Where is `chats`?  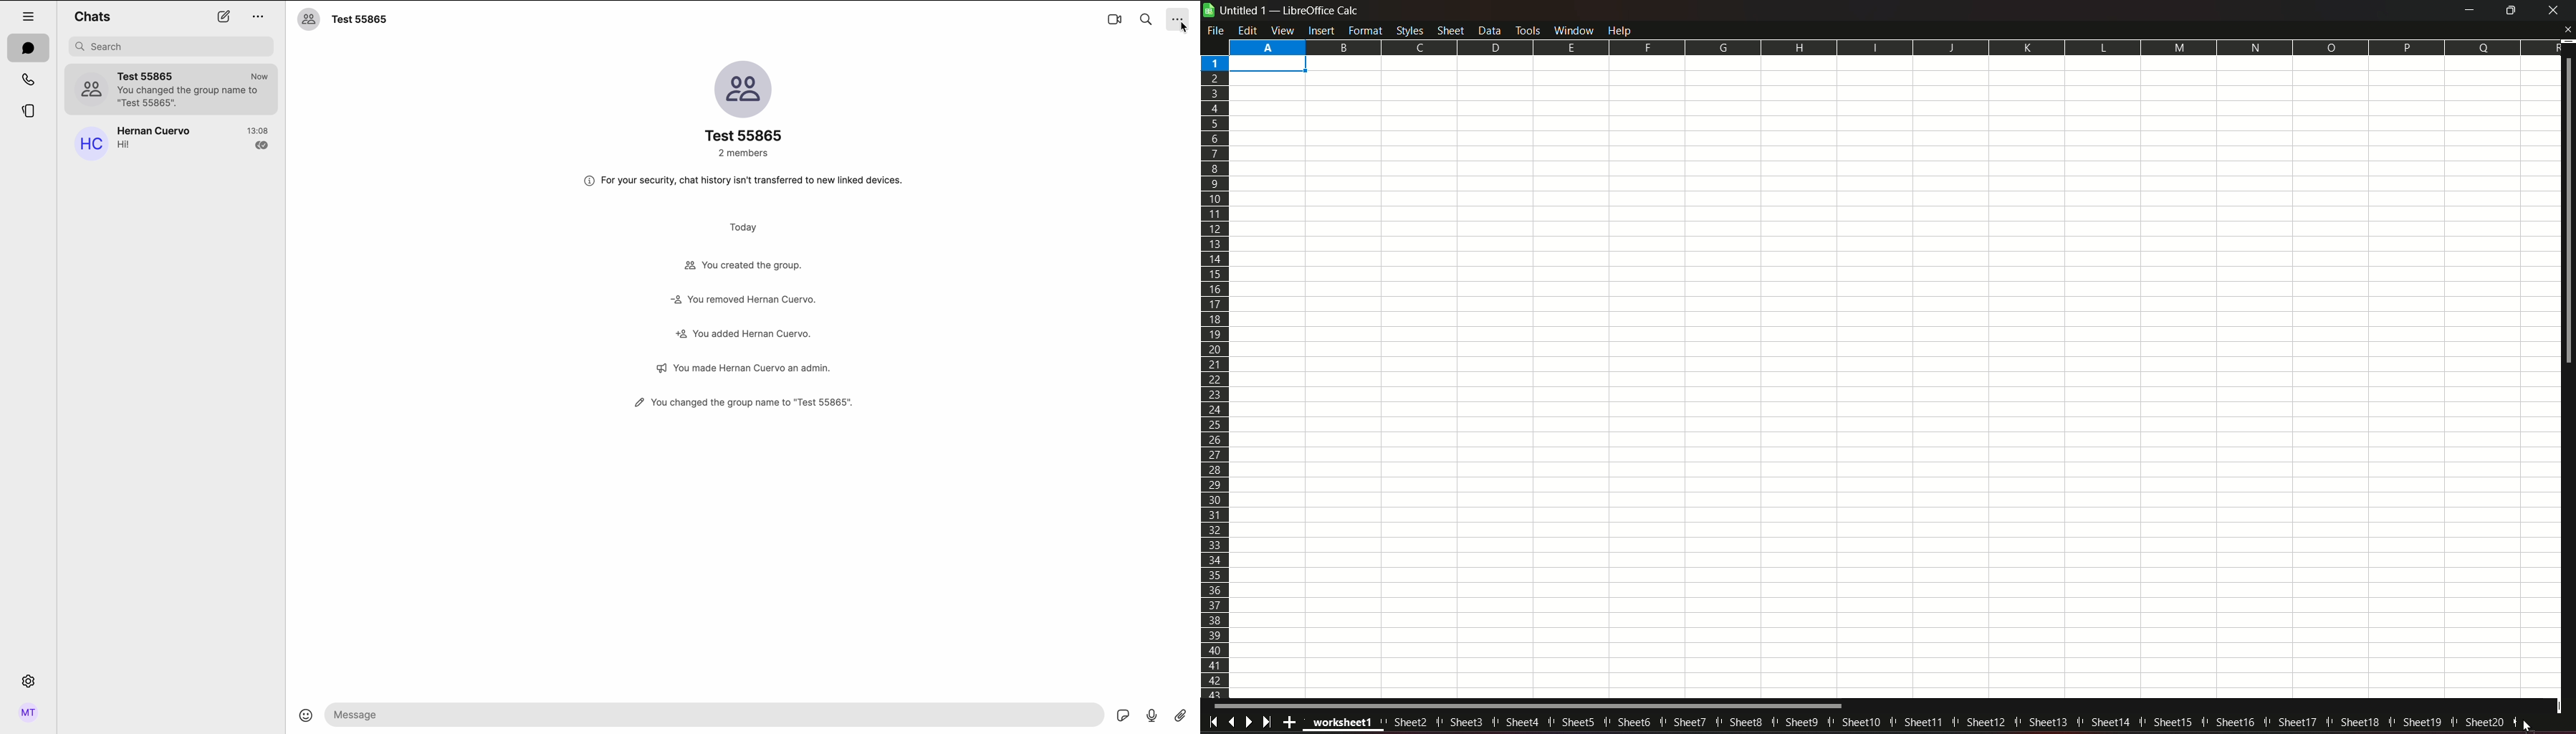 chats is located at coordinates (28, 47).